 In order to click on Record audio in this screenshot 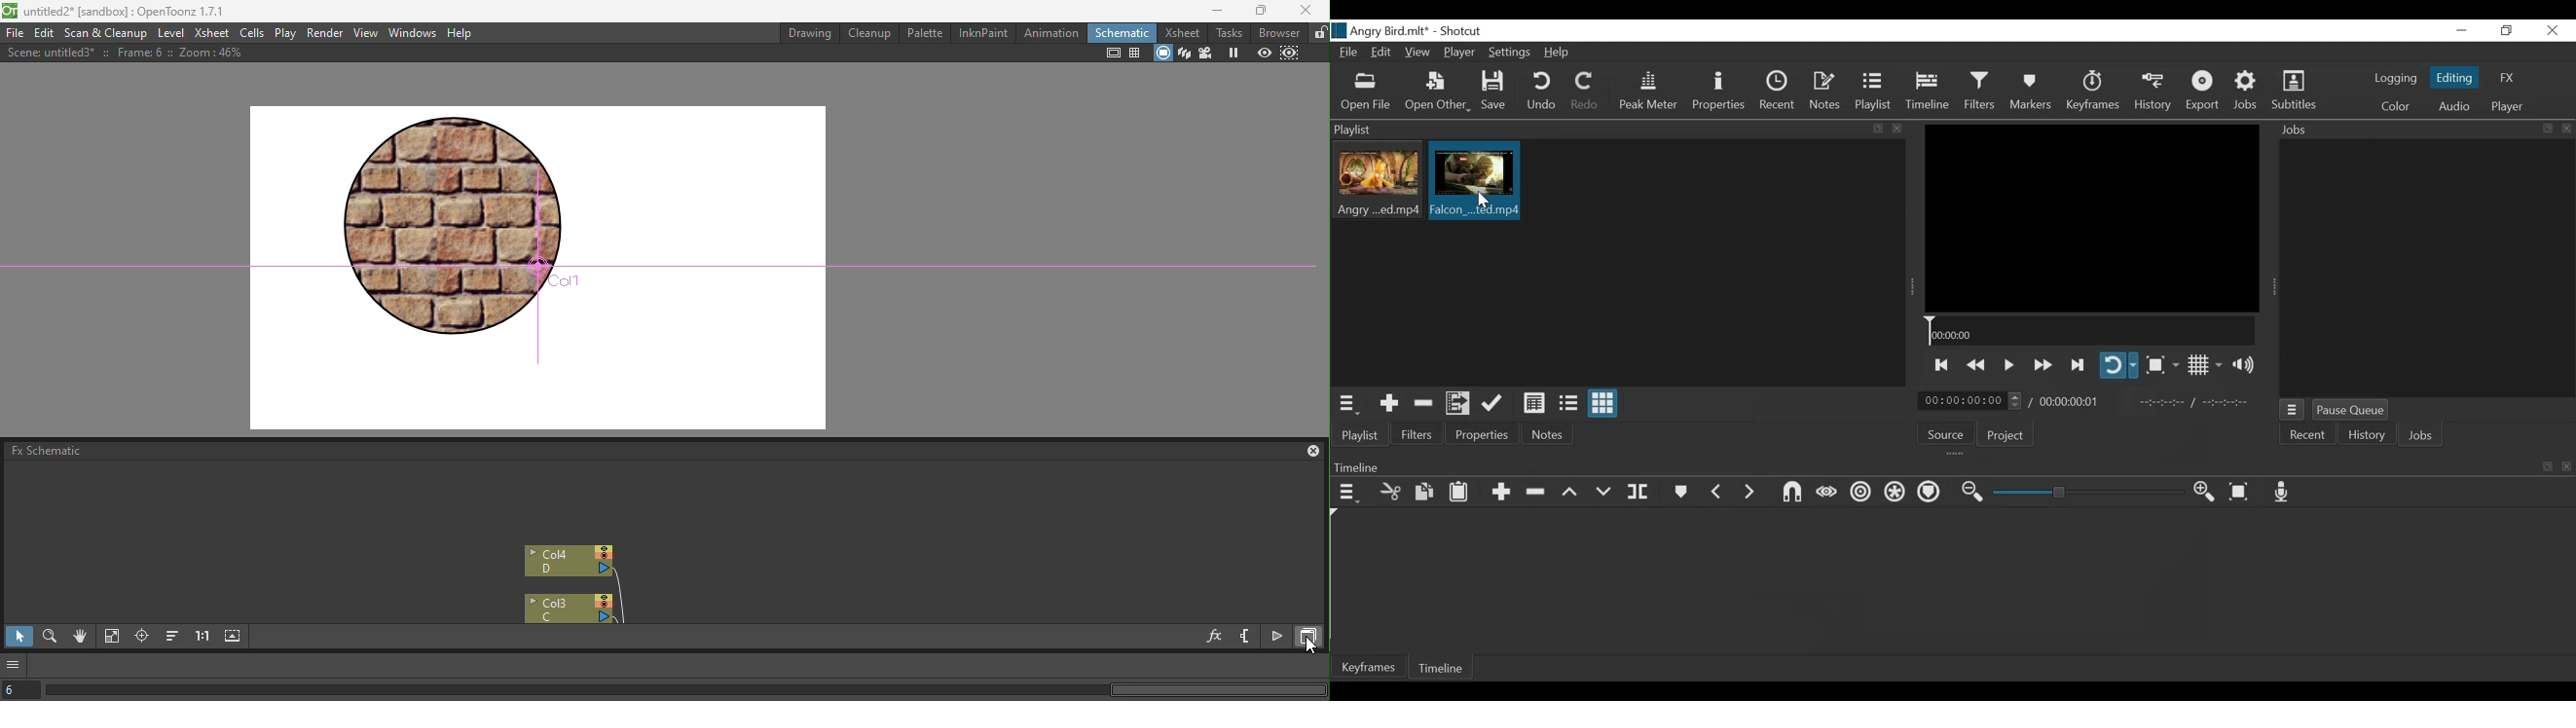, I will do `click(2282, 491)`.